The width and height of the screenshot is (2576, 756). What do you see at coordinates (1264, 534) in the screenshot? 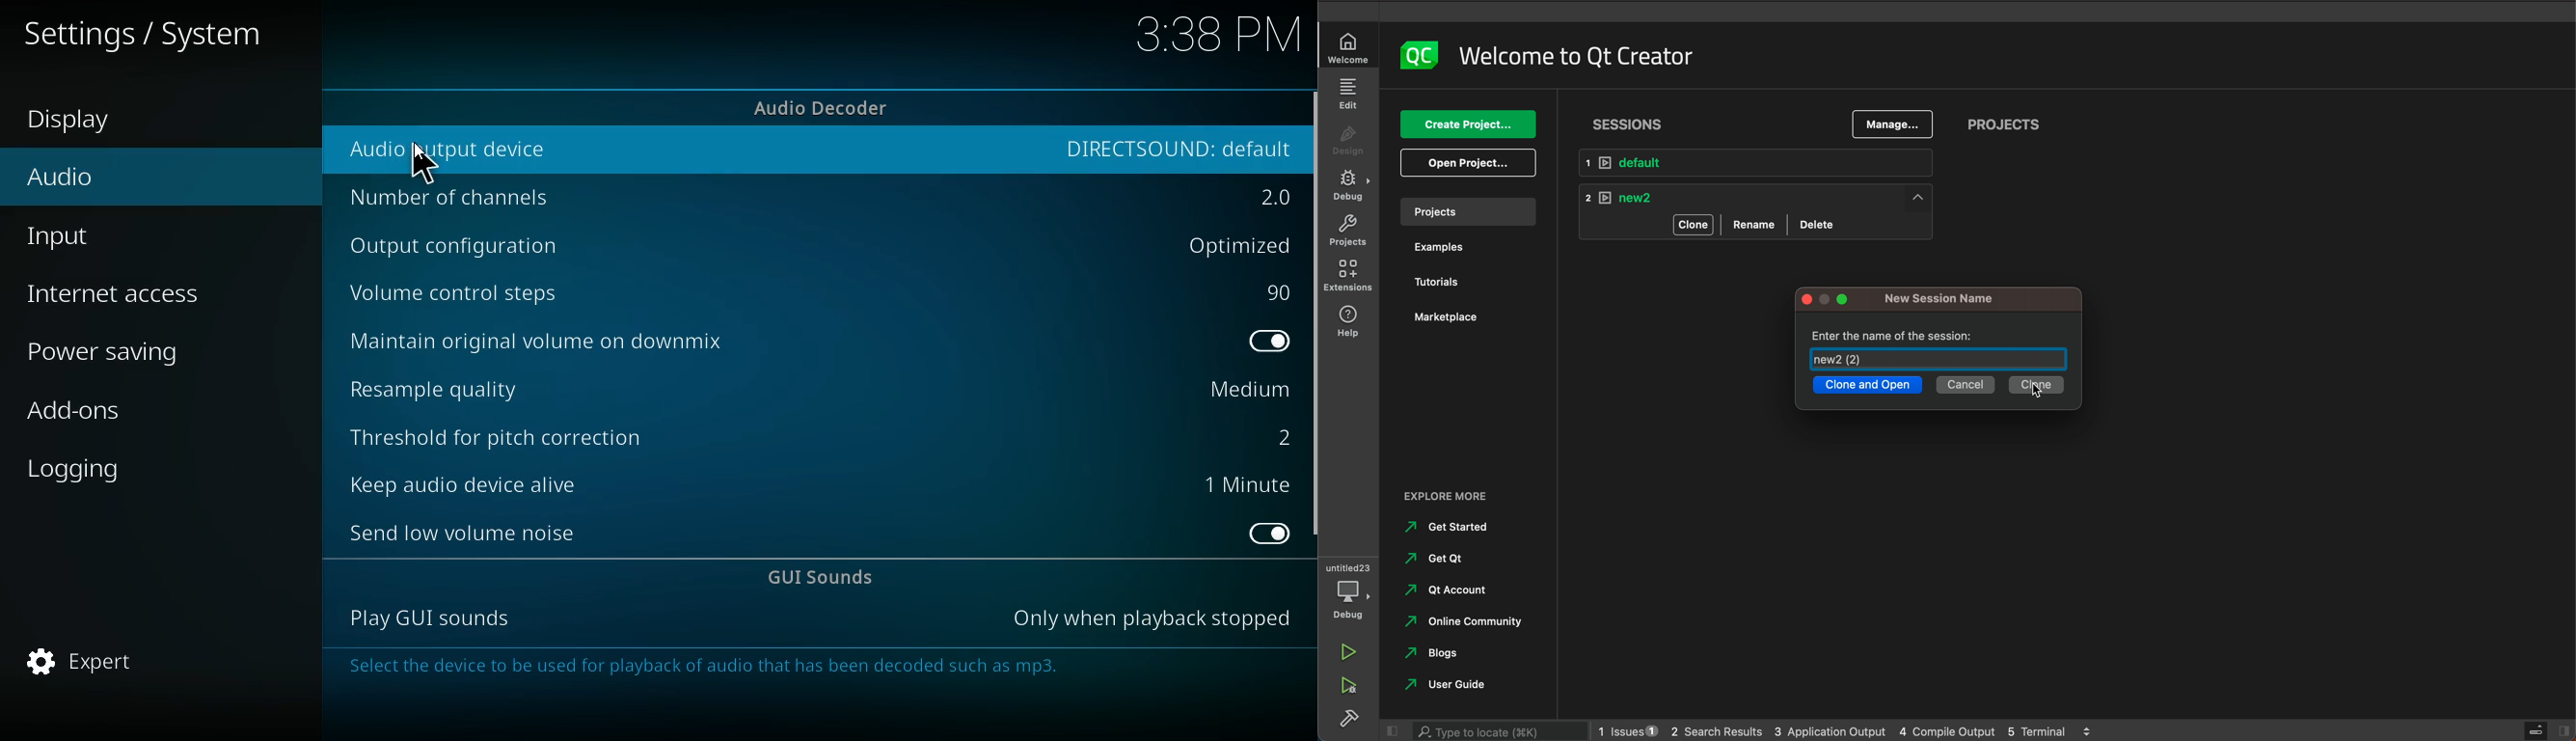
I see `option` at bounding box center [1264, 534].